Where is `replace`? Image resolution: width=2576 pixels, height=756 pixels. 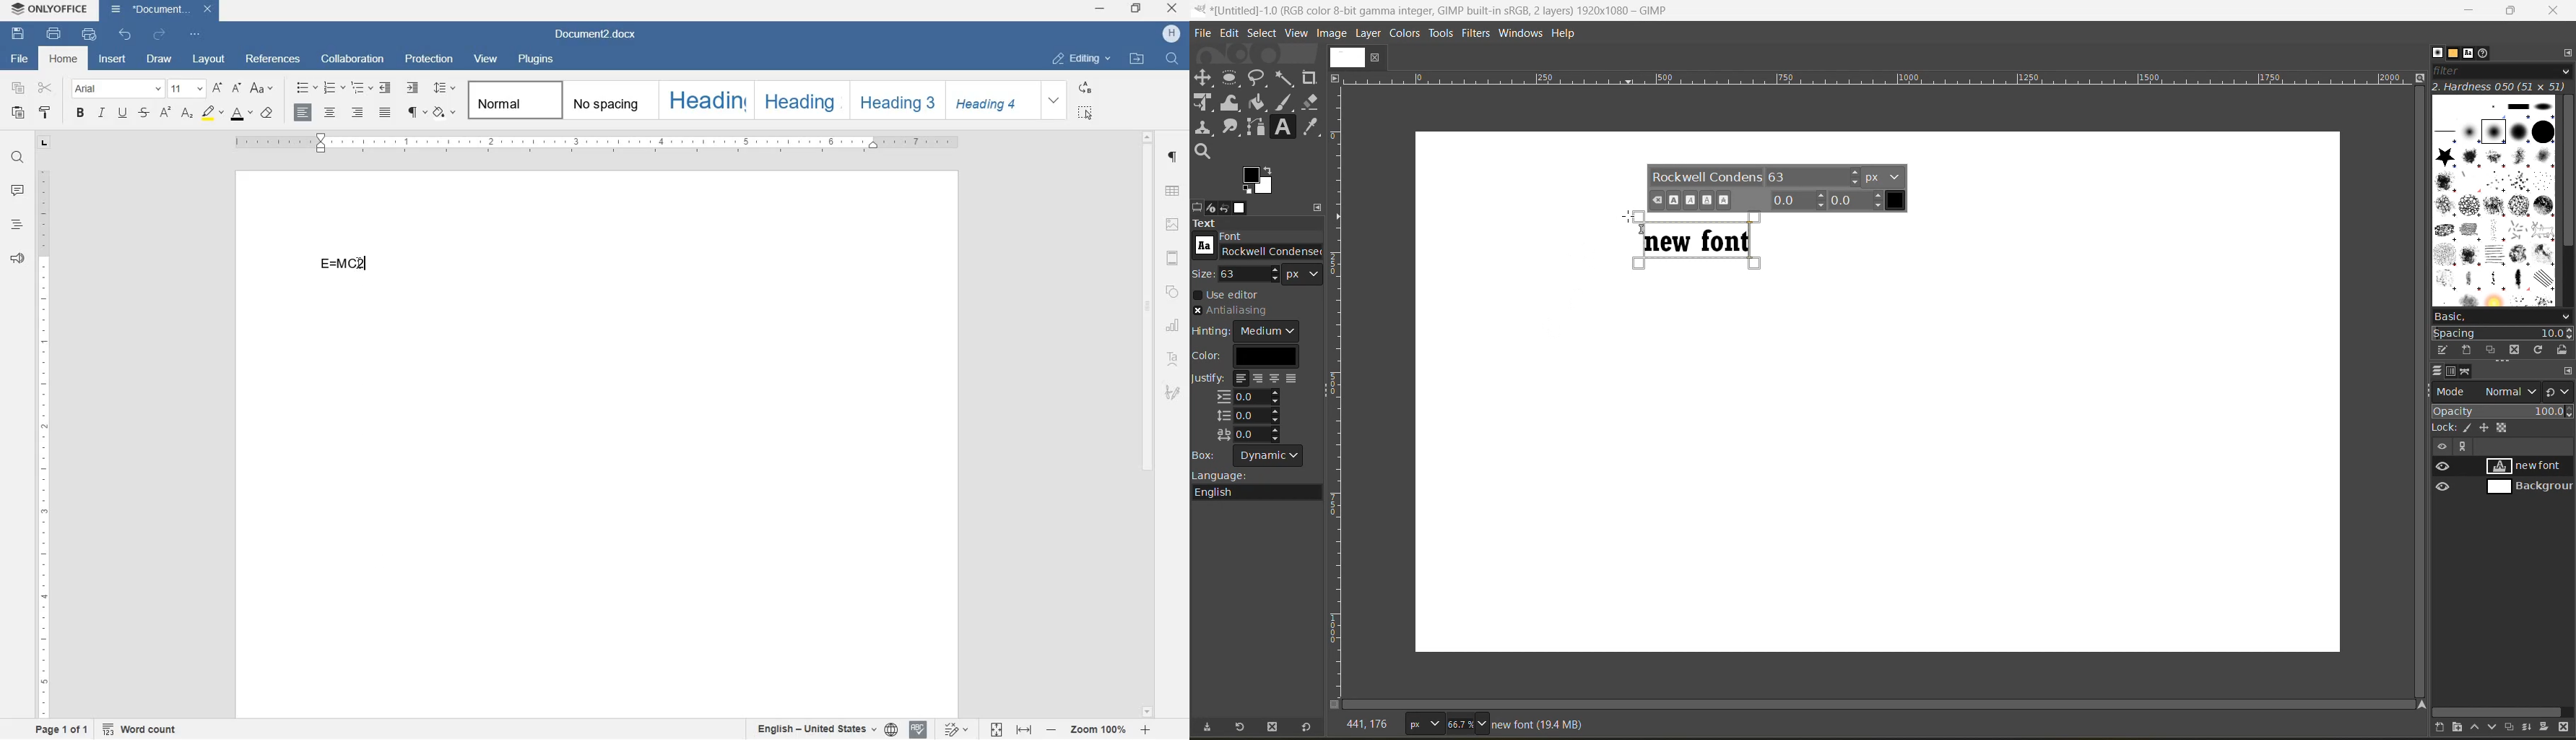 replace is located at coordinates (1087, 89).